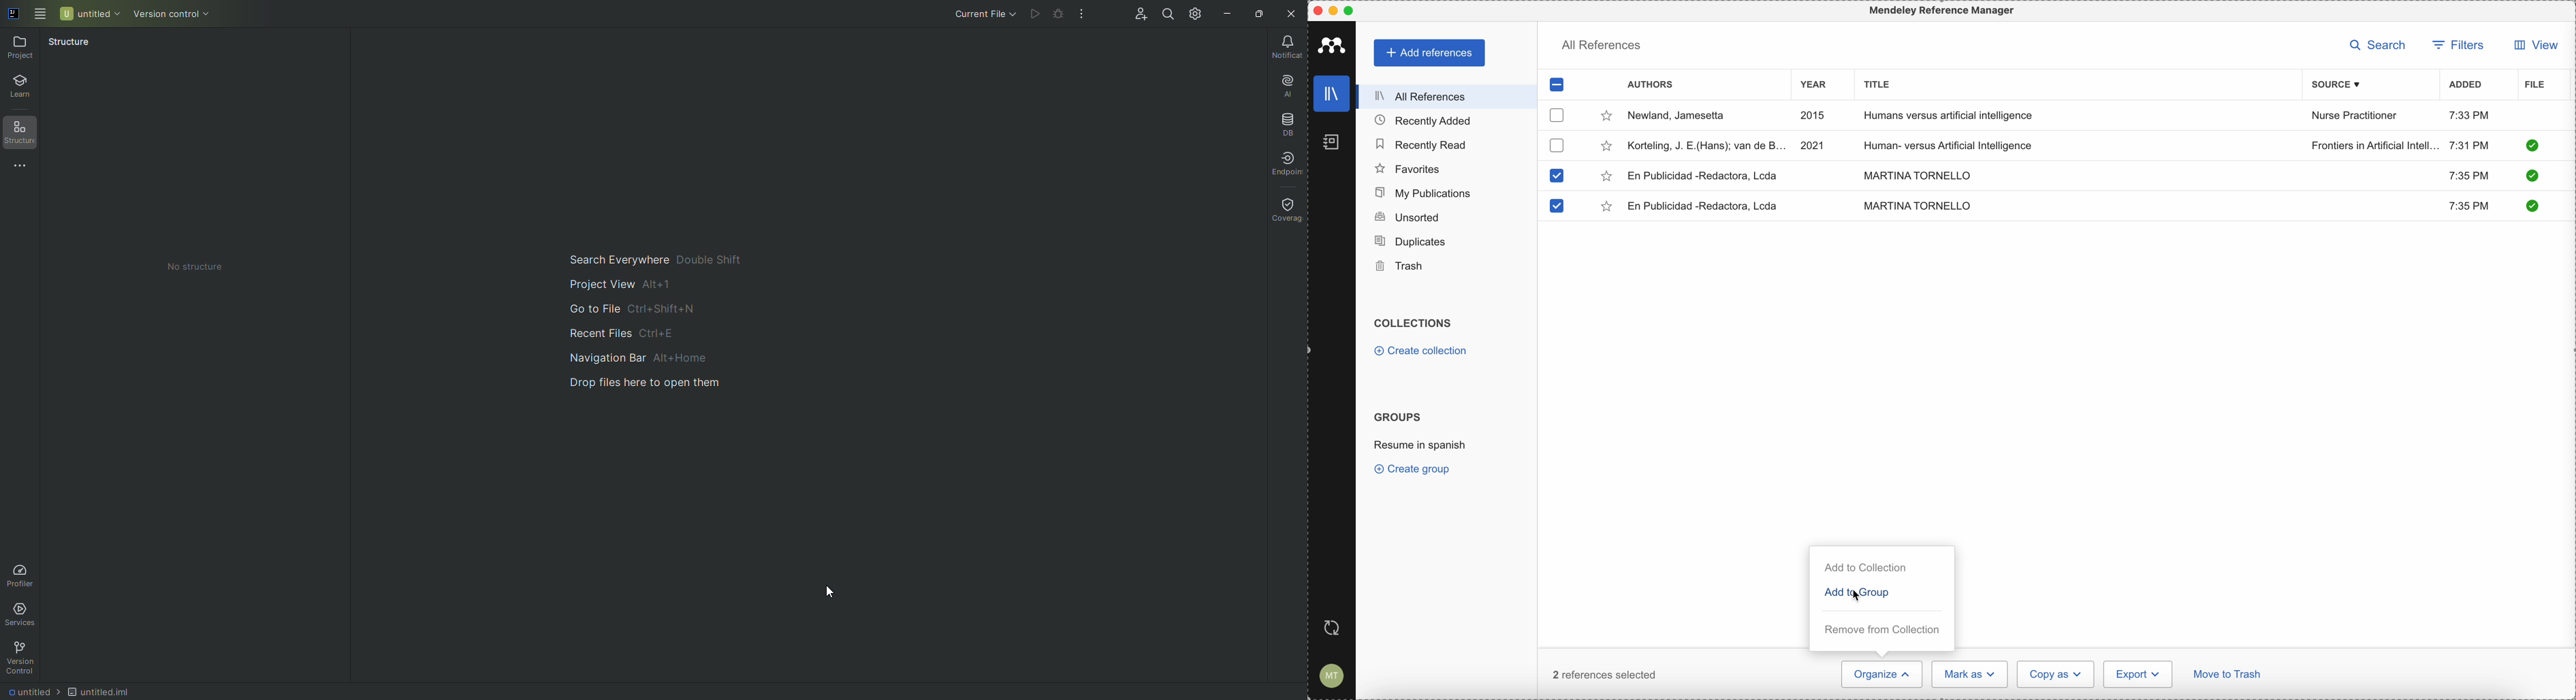 This screenshot has height=700, width=2576. Describe the element at coordinates (1558, 115) in the screenshot. I see `checkbox` at that location.